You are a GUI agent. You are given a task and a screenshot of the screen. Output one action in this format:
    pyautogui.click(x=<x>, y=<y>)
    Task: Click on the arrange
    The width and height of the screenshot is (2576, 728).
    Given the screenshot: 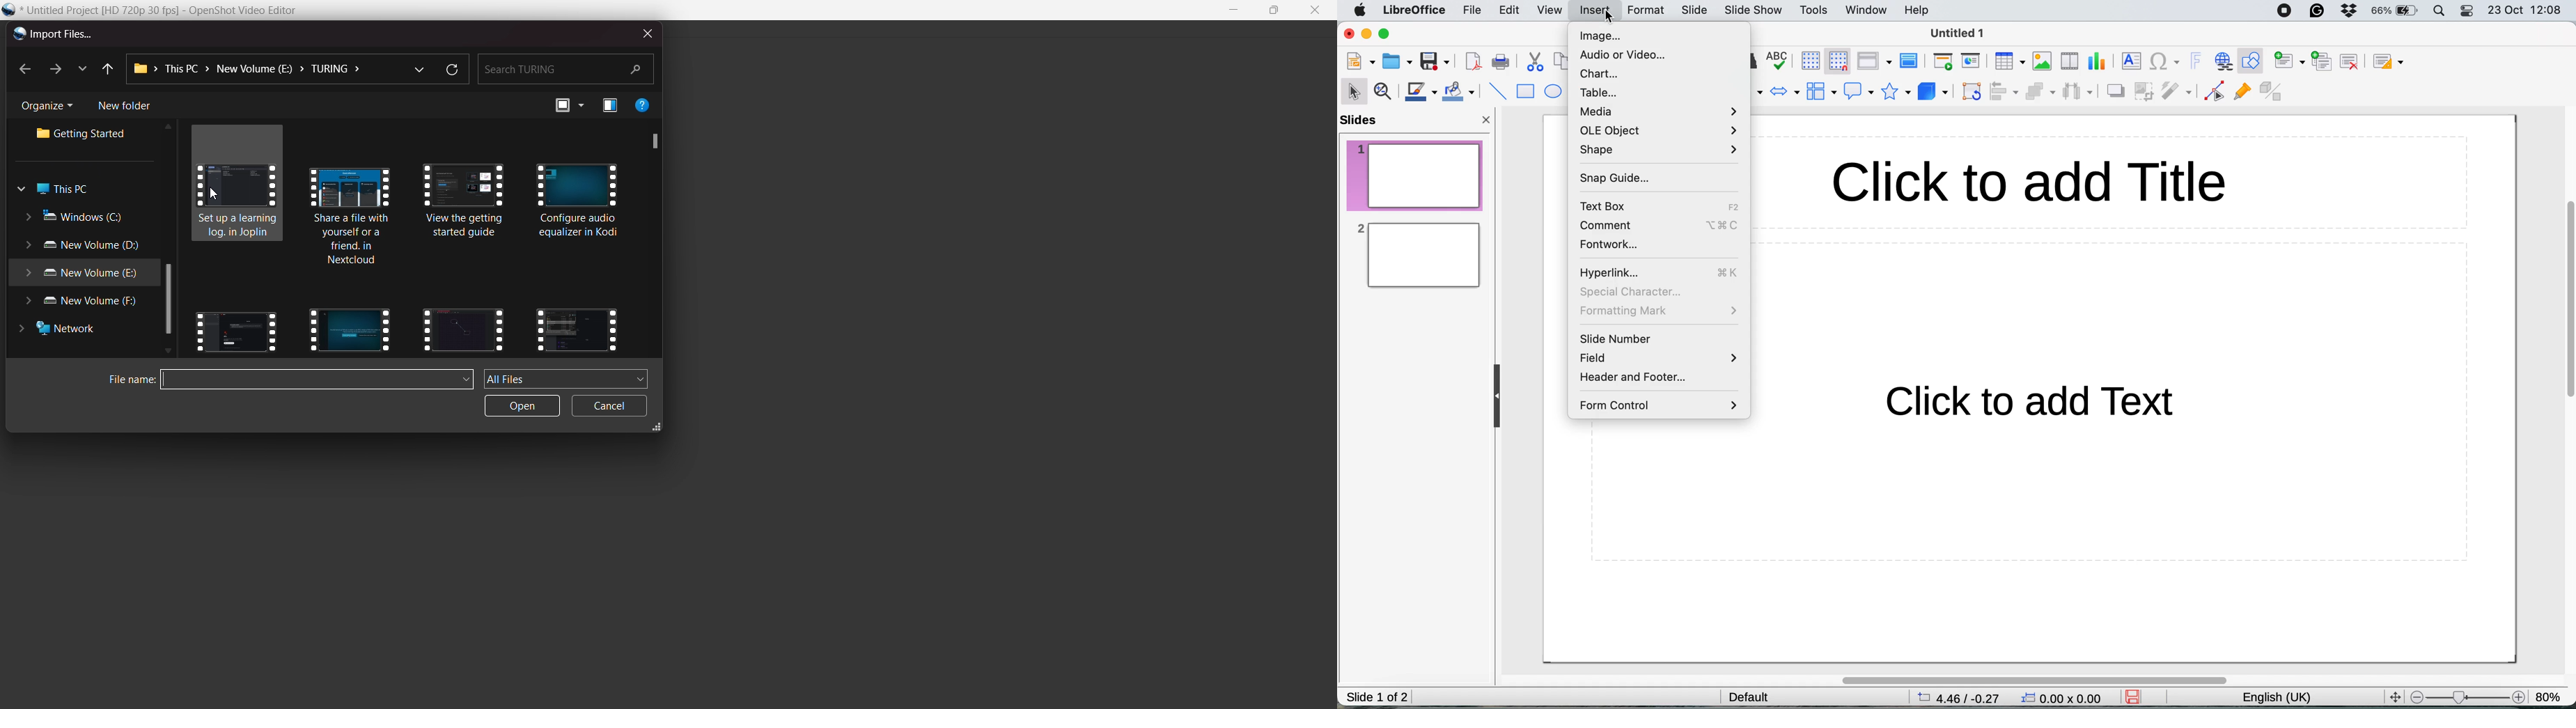 What is the action you would take?
    pyautogui.click(x=2039, y=93)
    